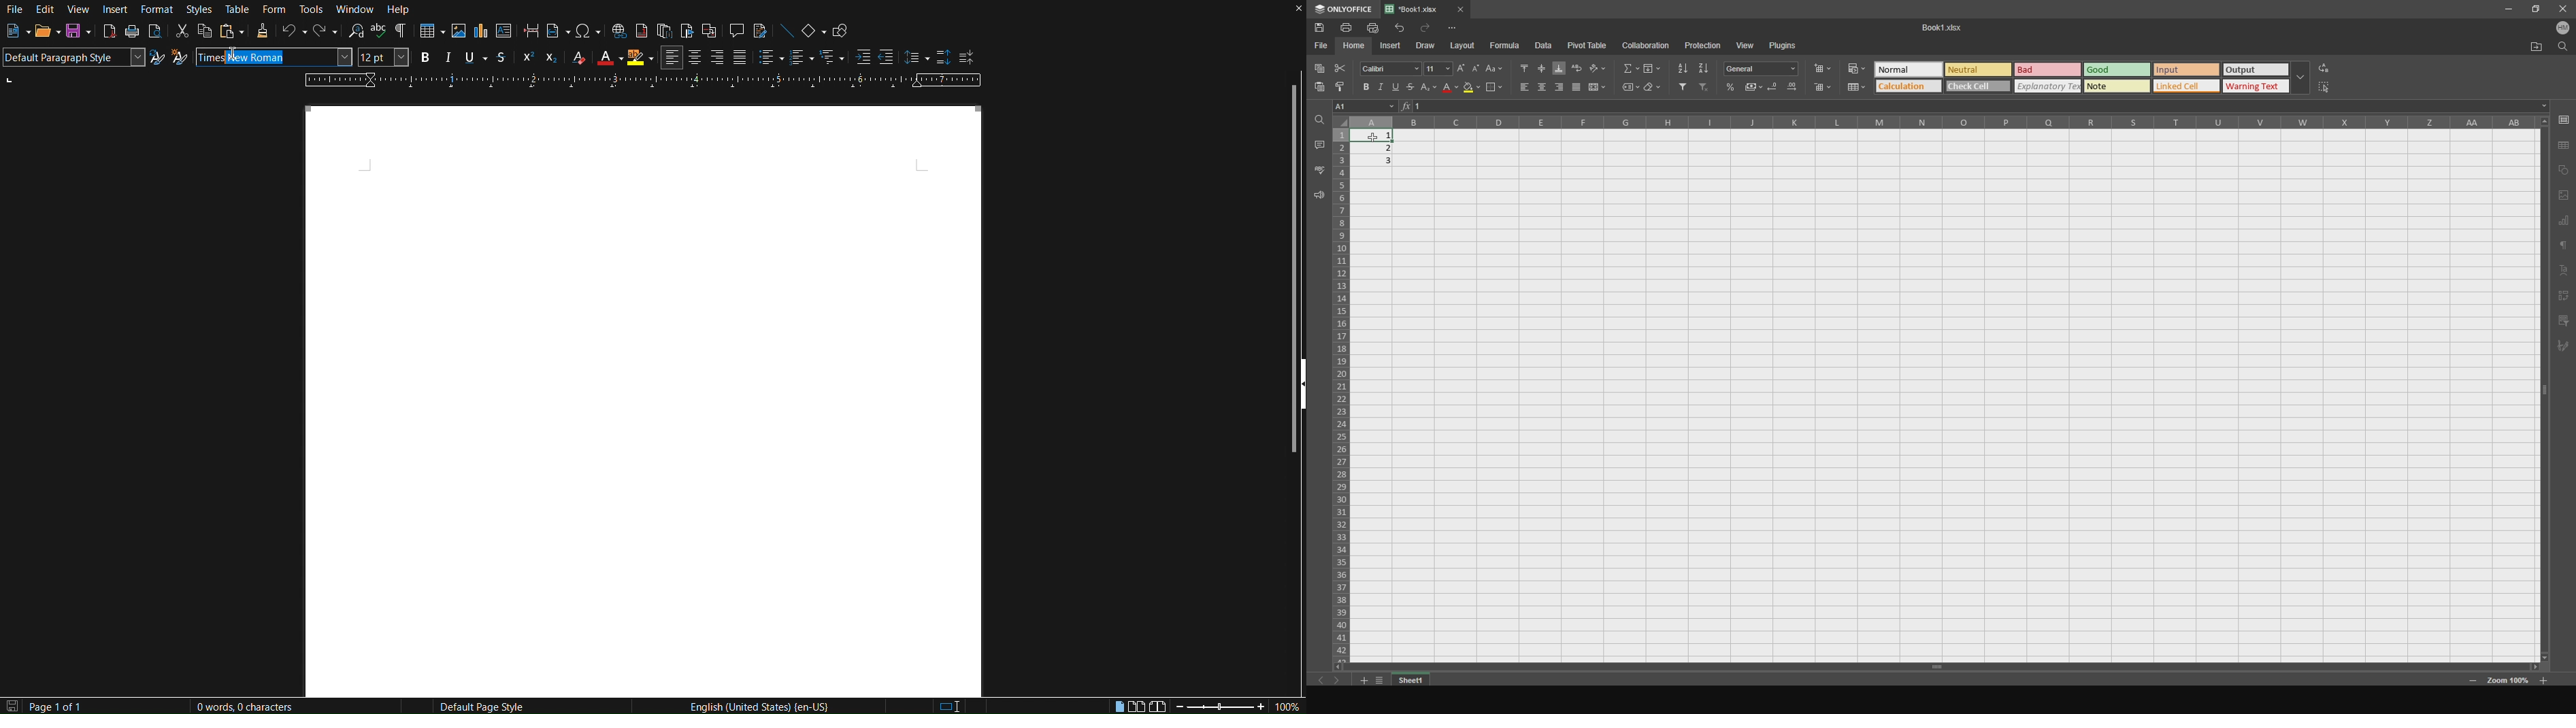 This screenshot has width=2576, height=728. Describe the element at coordinates (1705, 89) in the screenshot. I see `deselect filter` at that location.